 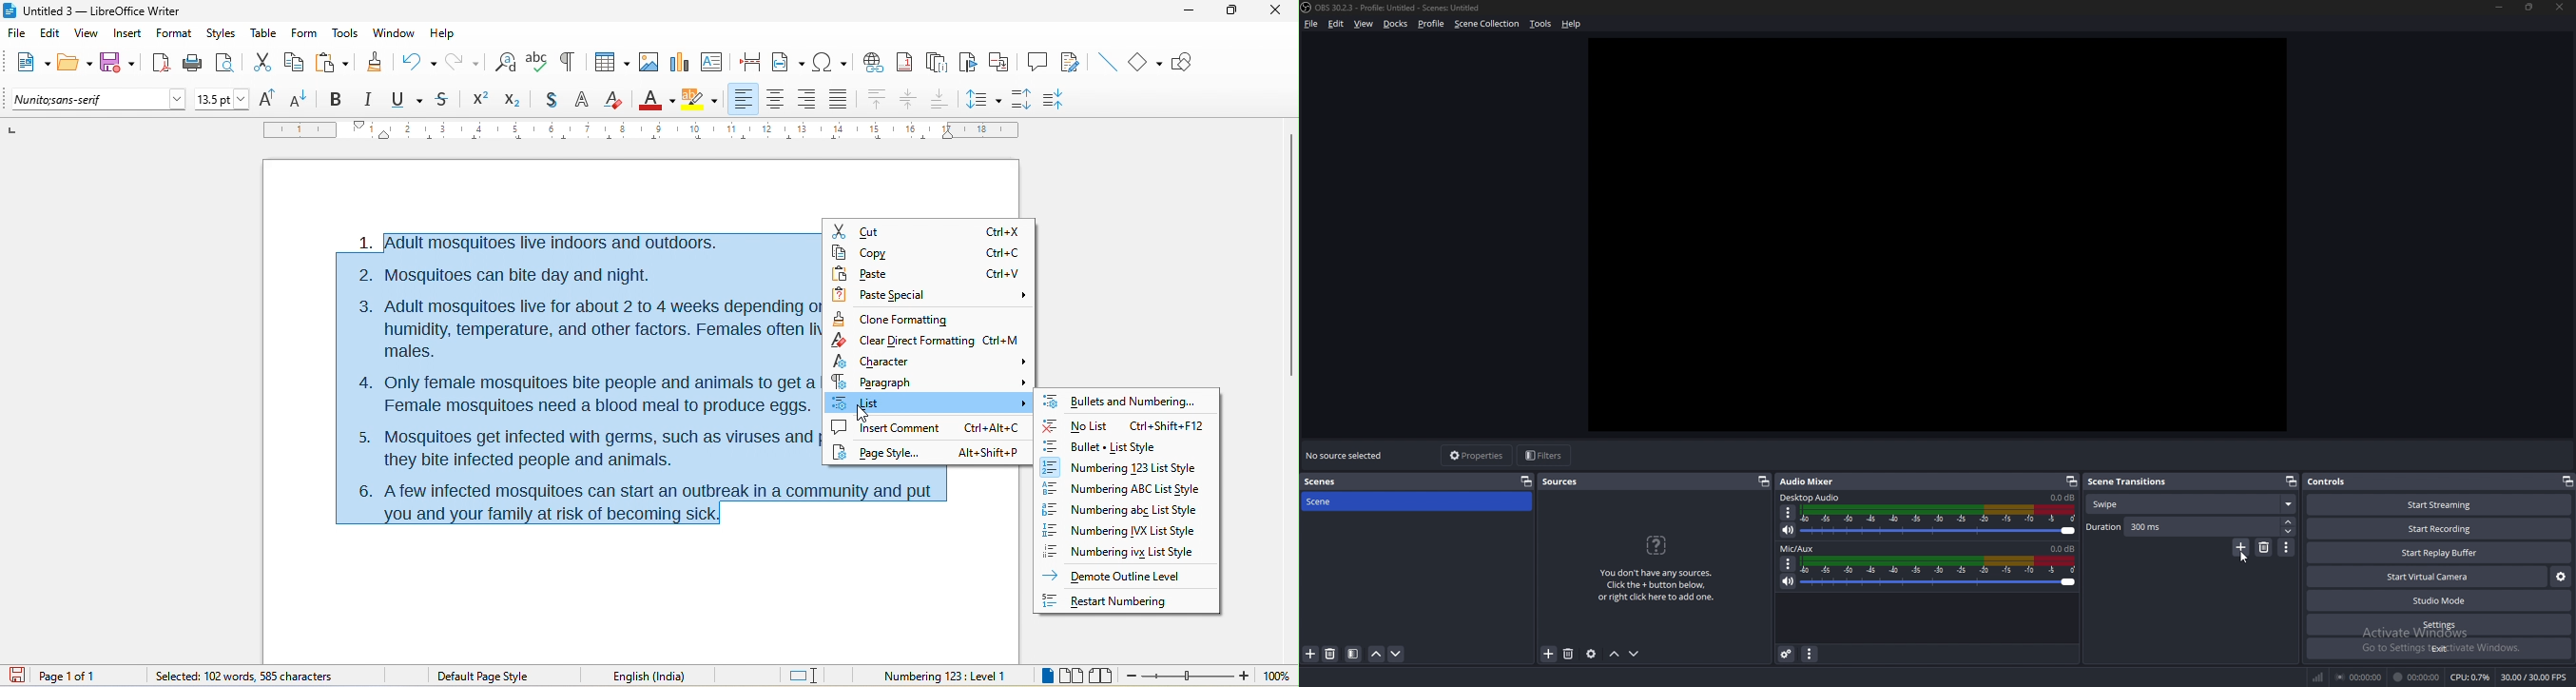 What do you see at coordinates (1364, 24) in the screenshot?
I see `view` at bounding box center [1364, 24].